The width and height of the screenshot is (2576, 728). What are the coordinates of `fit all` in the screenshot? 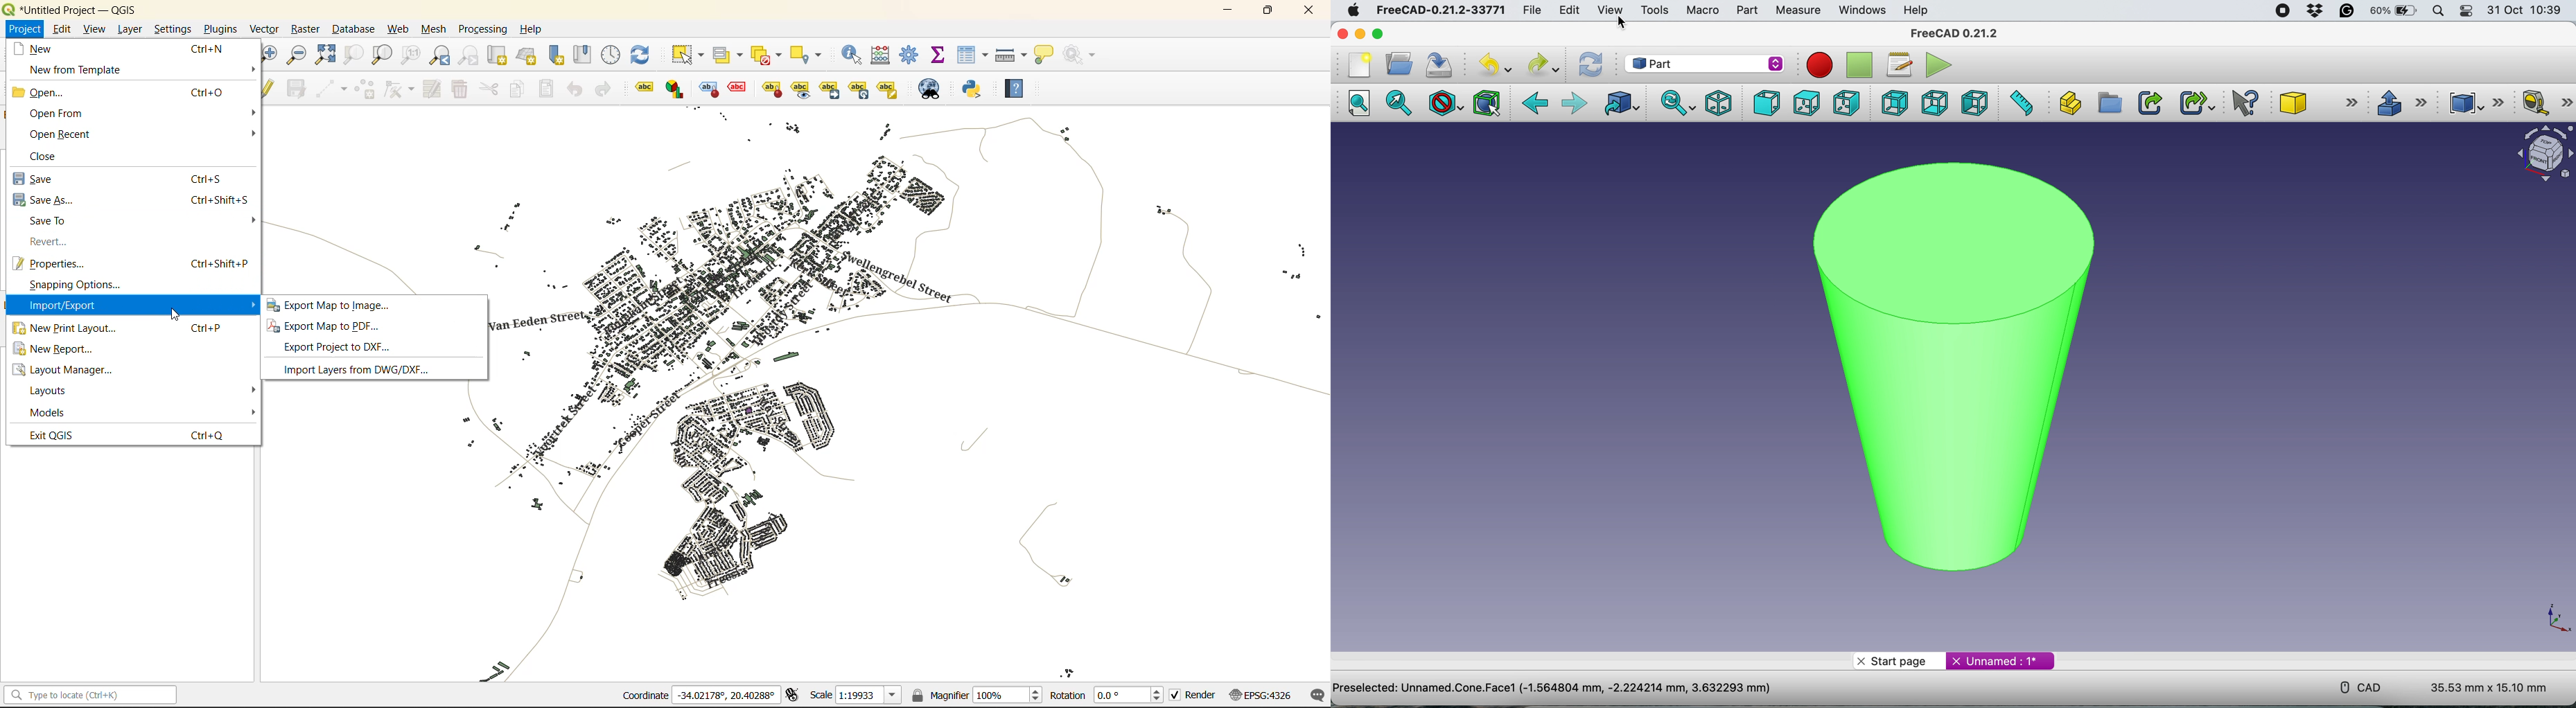 It's located at (1362, 106).